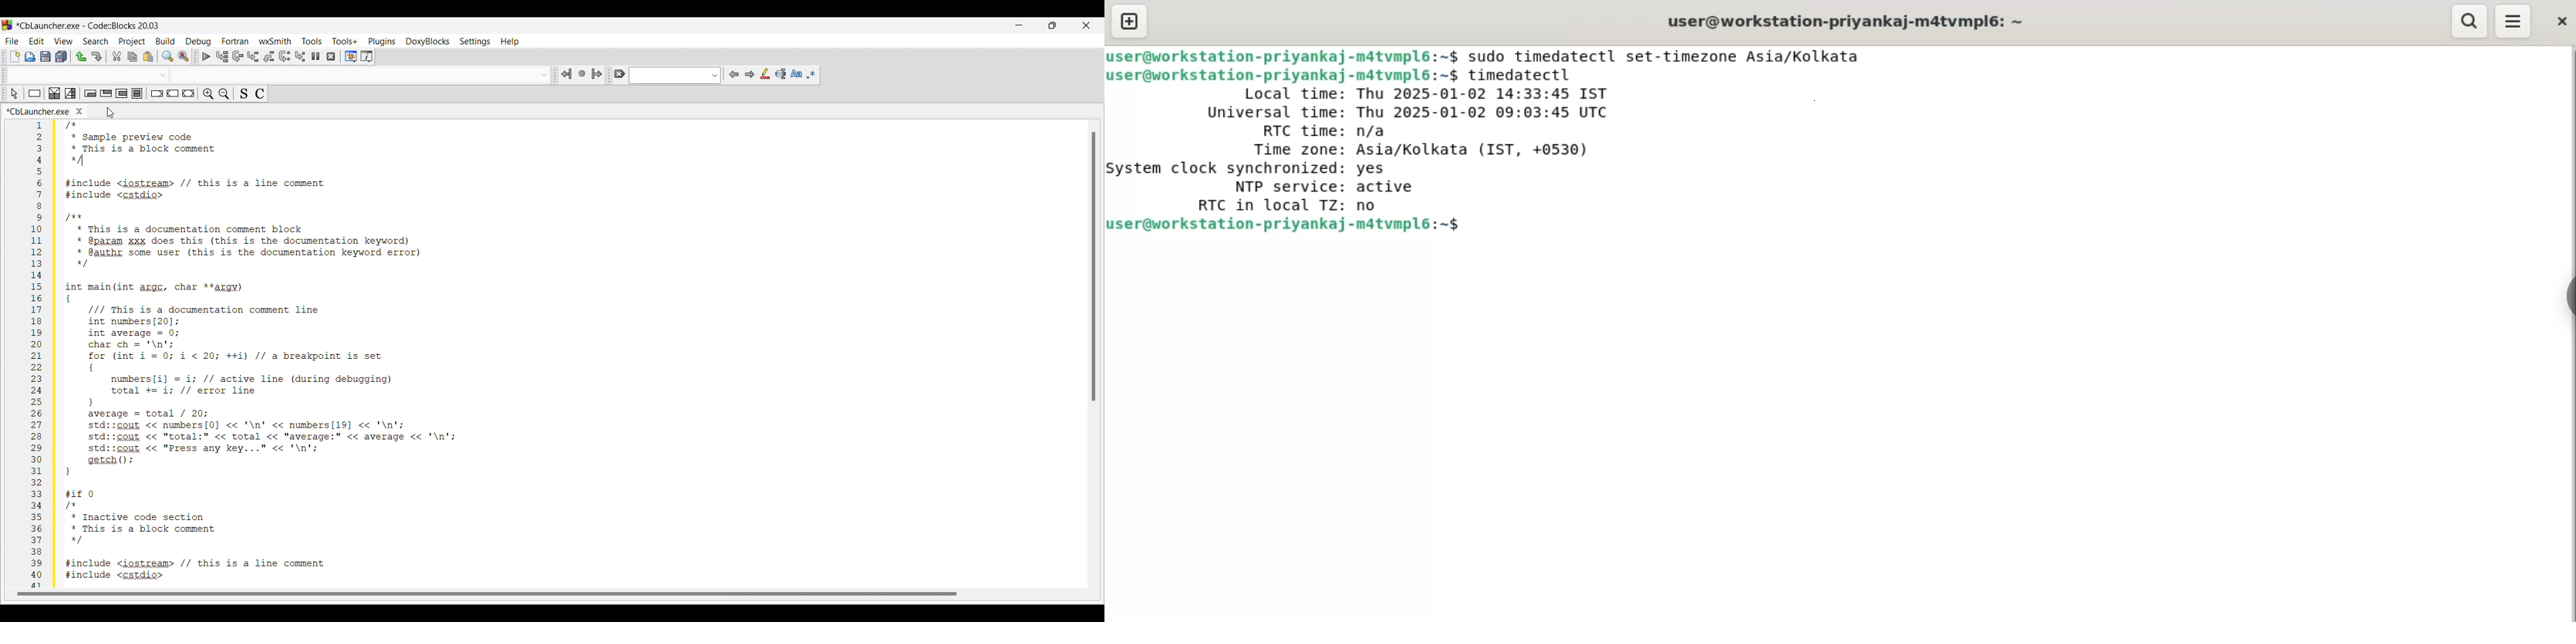 Image resolution: width=2576 pixels, height=644 pixels. What do you see at coordinates (235, 41) in the screenshot?
I see `Fortran menu` at bounding box center [235, 41].